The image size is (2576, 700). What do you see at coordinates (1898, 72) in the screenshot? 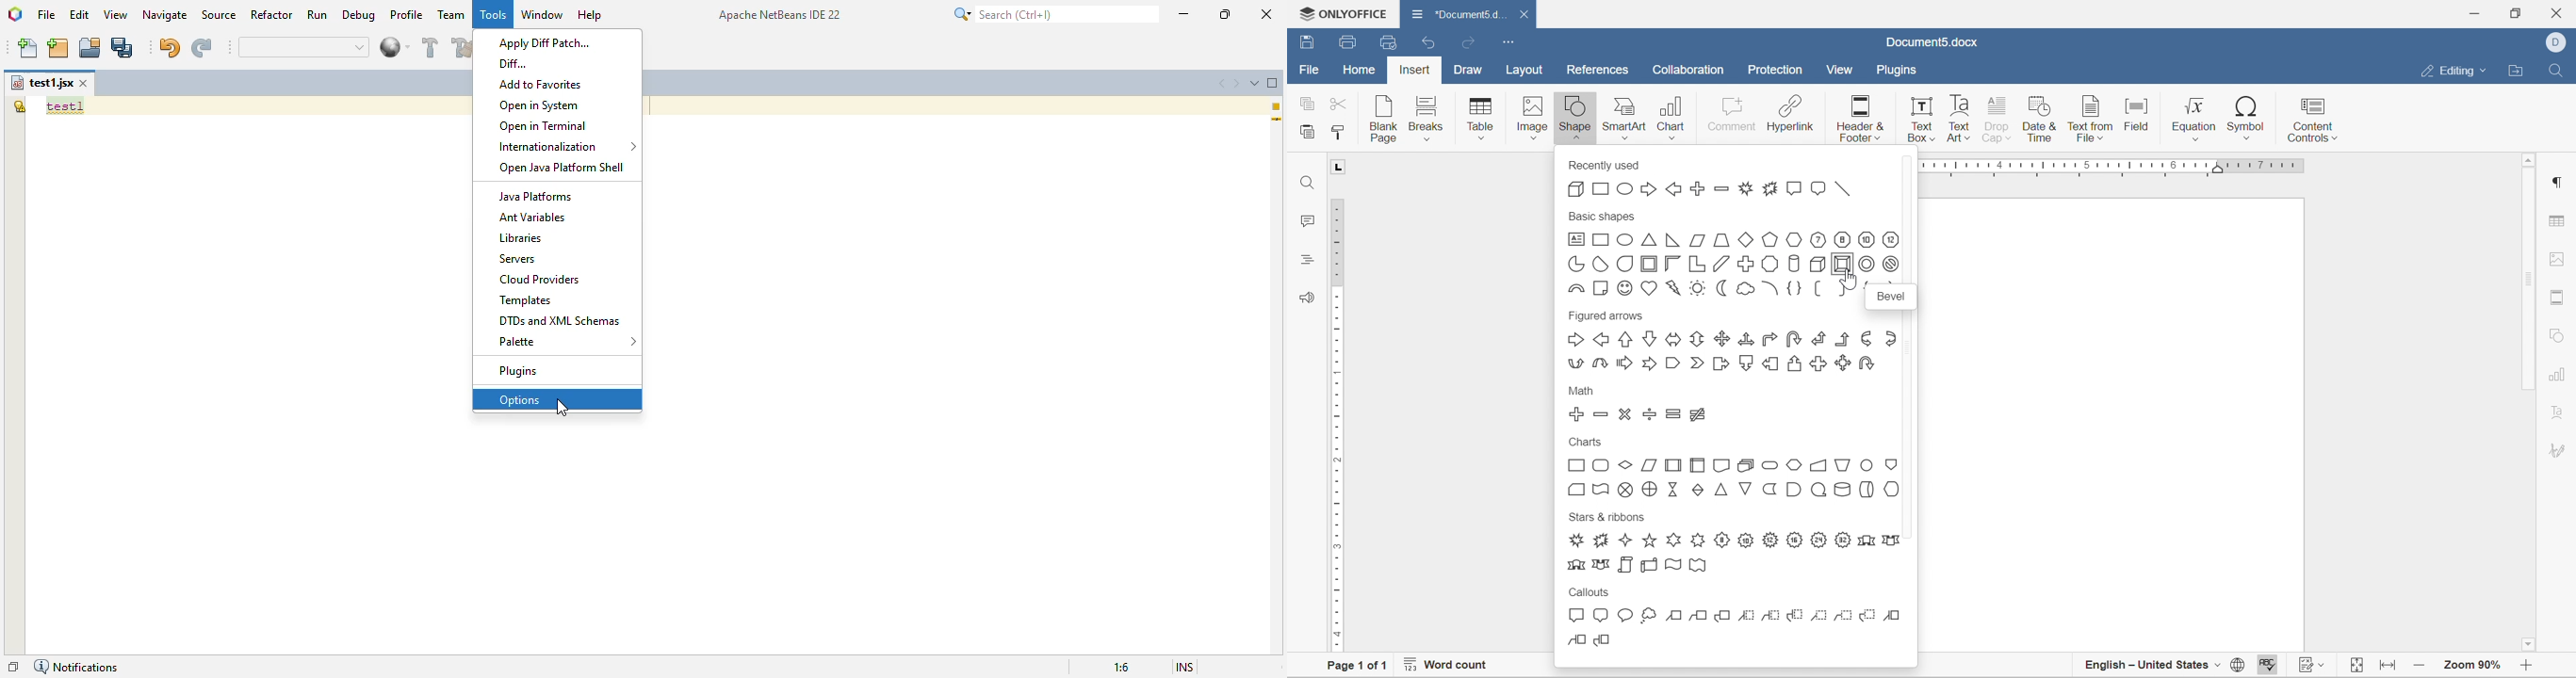
I see `plugins` at bounding box center [1898, 72].